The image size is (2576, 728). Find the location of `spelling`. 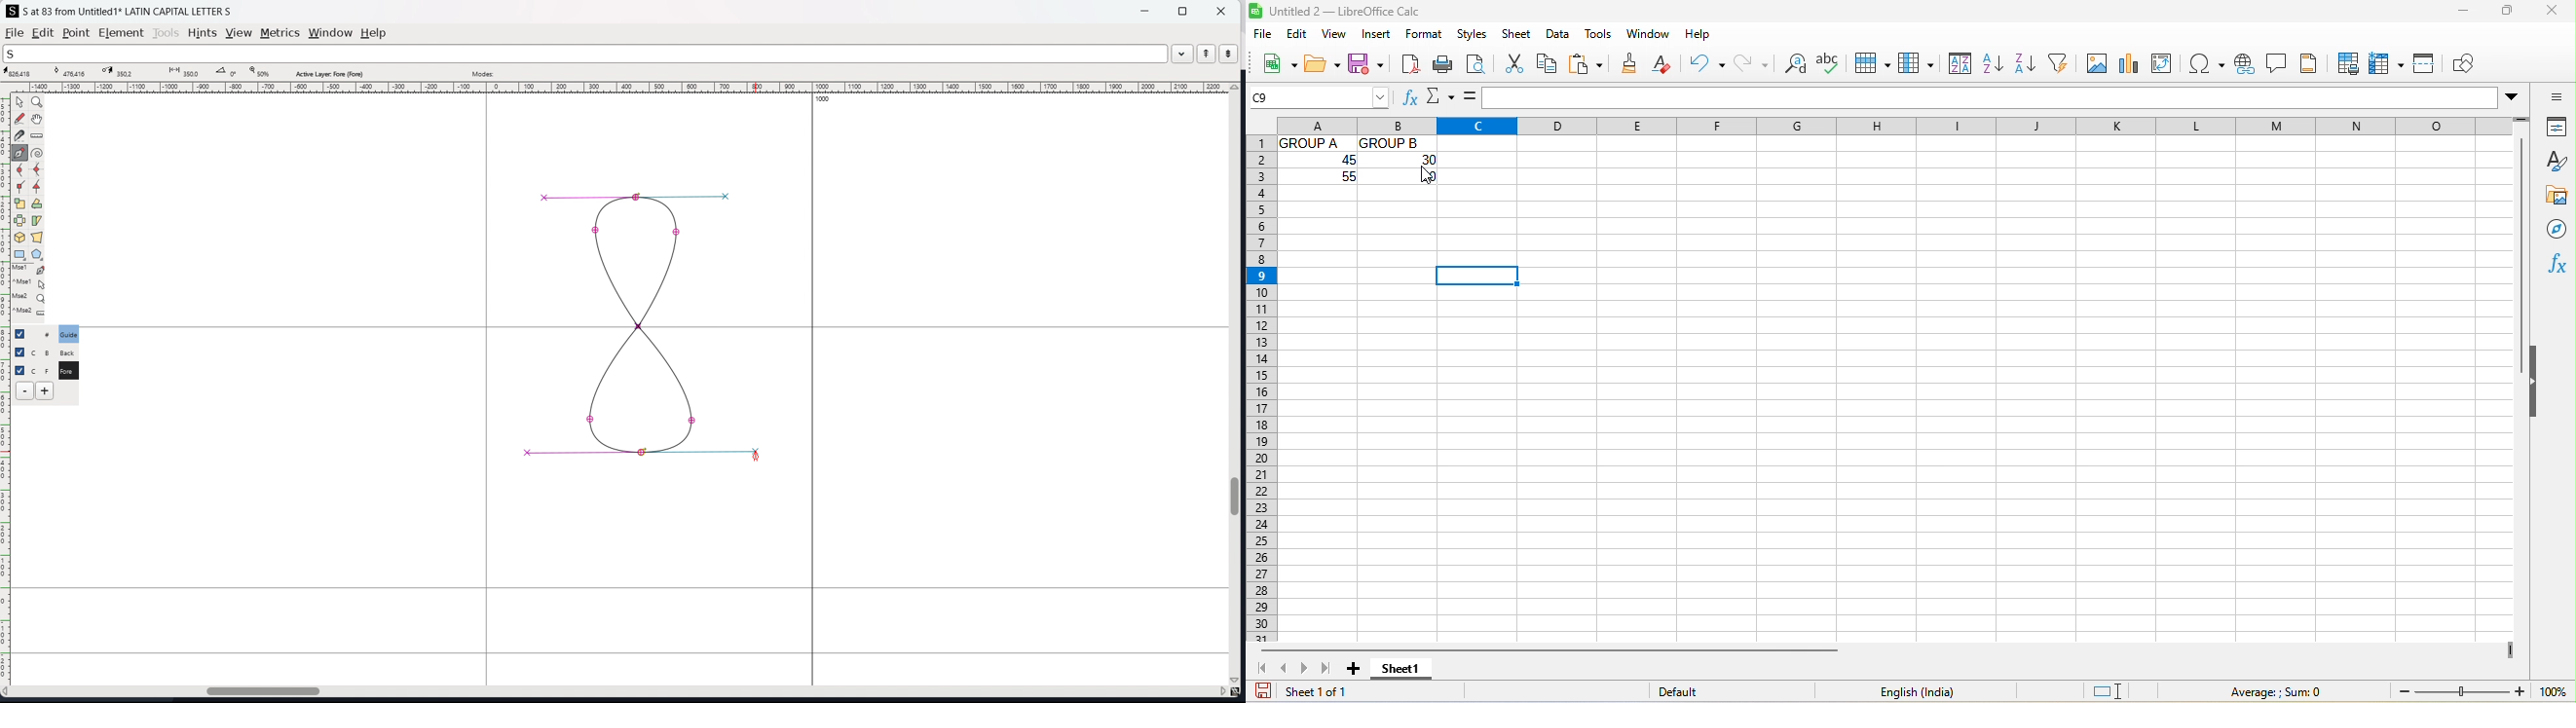

spelling is located at coordinates (1832, 62).